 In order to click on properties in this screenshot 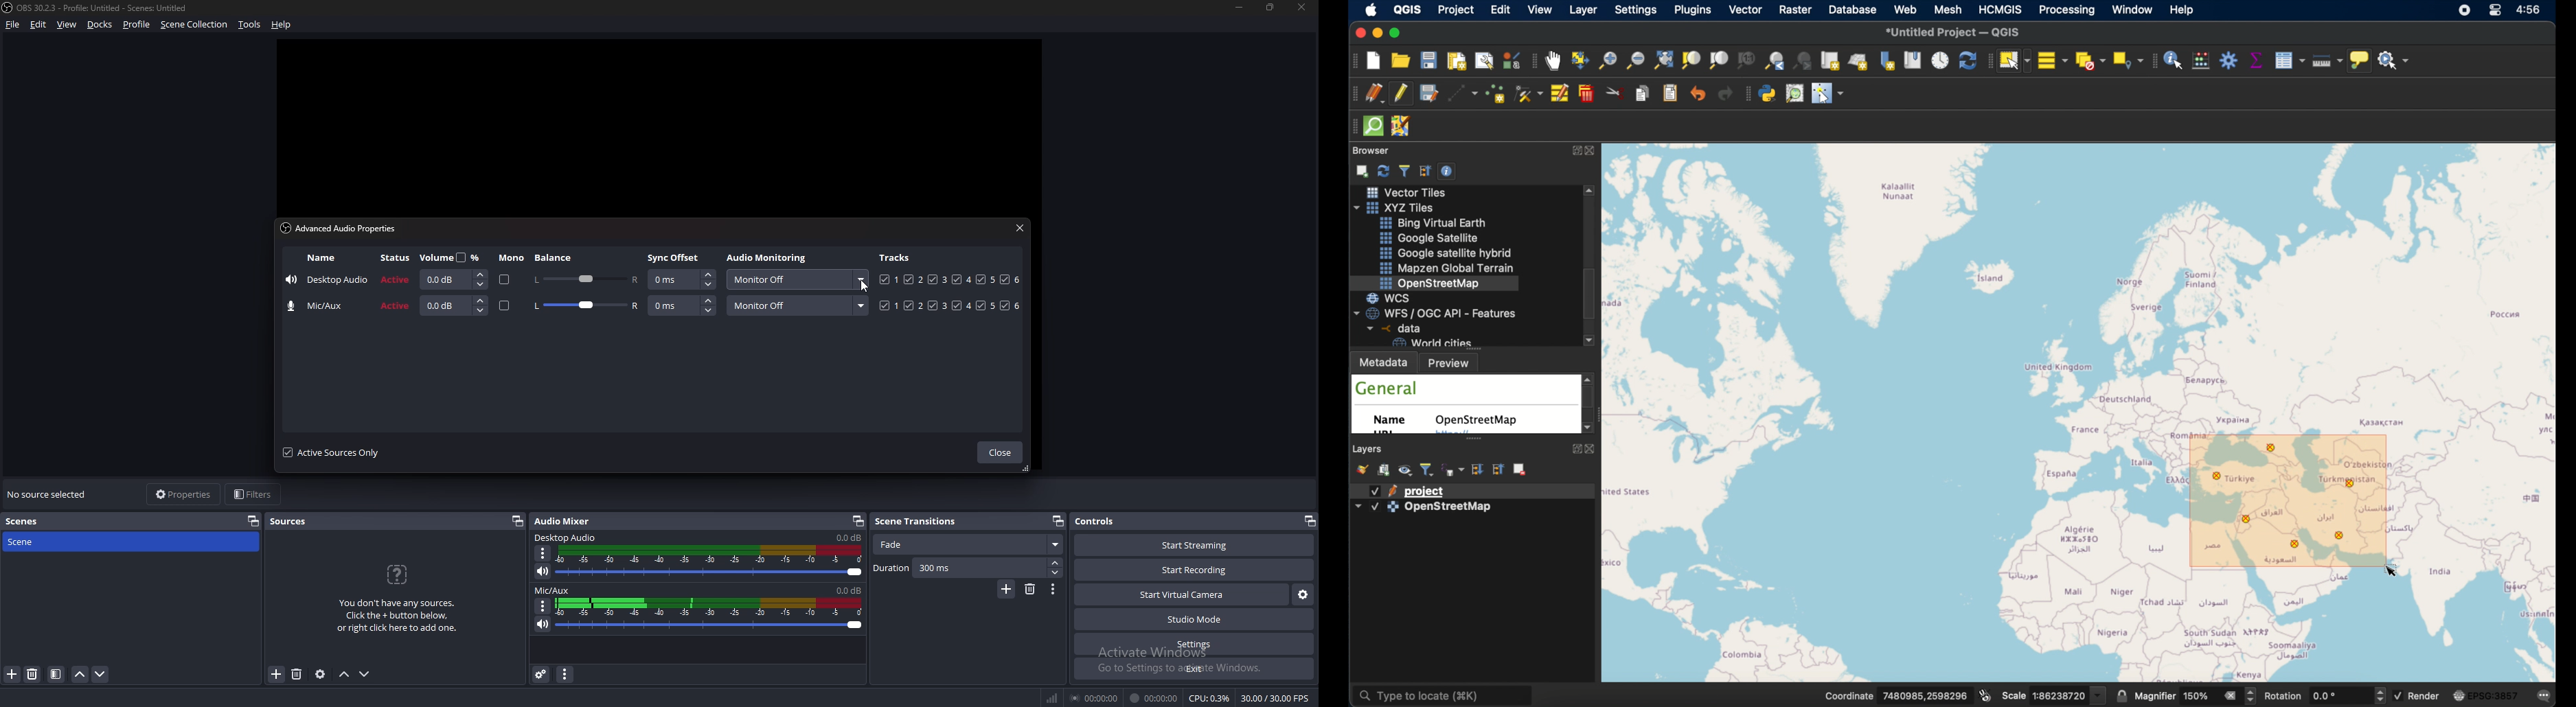, I will do `click(183, 494)`.